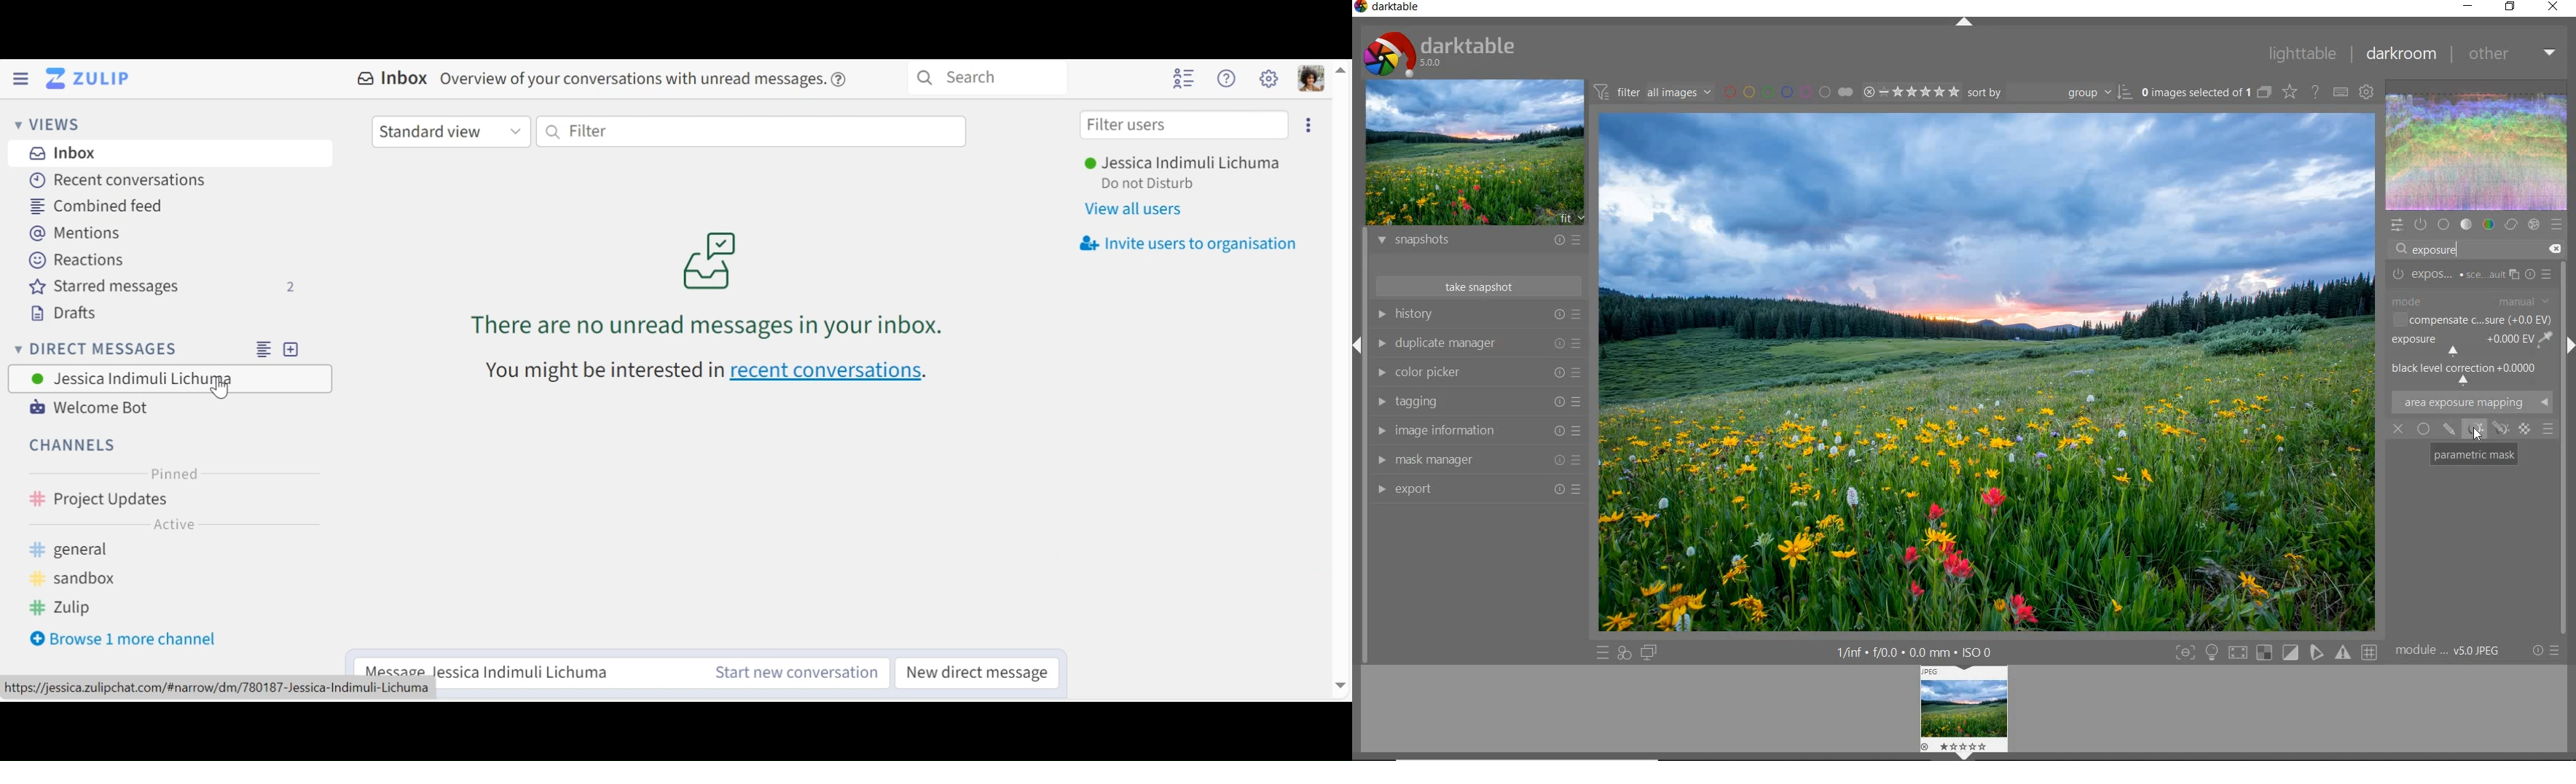 This screenshot has width=2576, height=784. Describe the element at coordinates (1480, 286) in the screenshot. I see `take snapshot` at that location.